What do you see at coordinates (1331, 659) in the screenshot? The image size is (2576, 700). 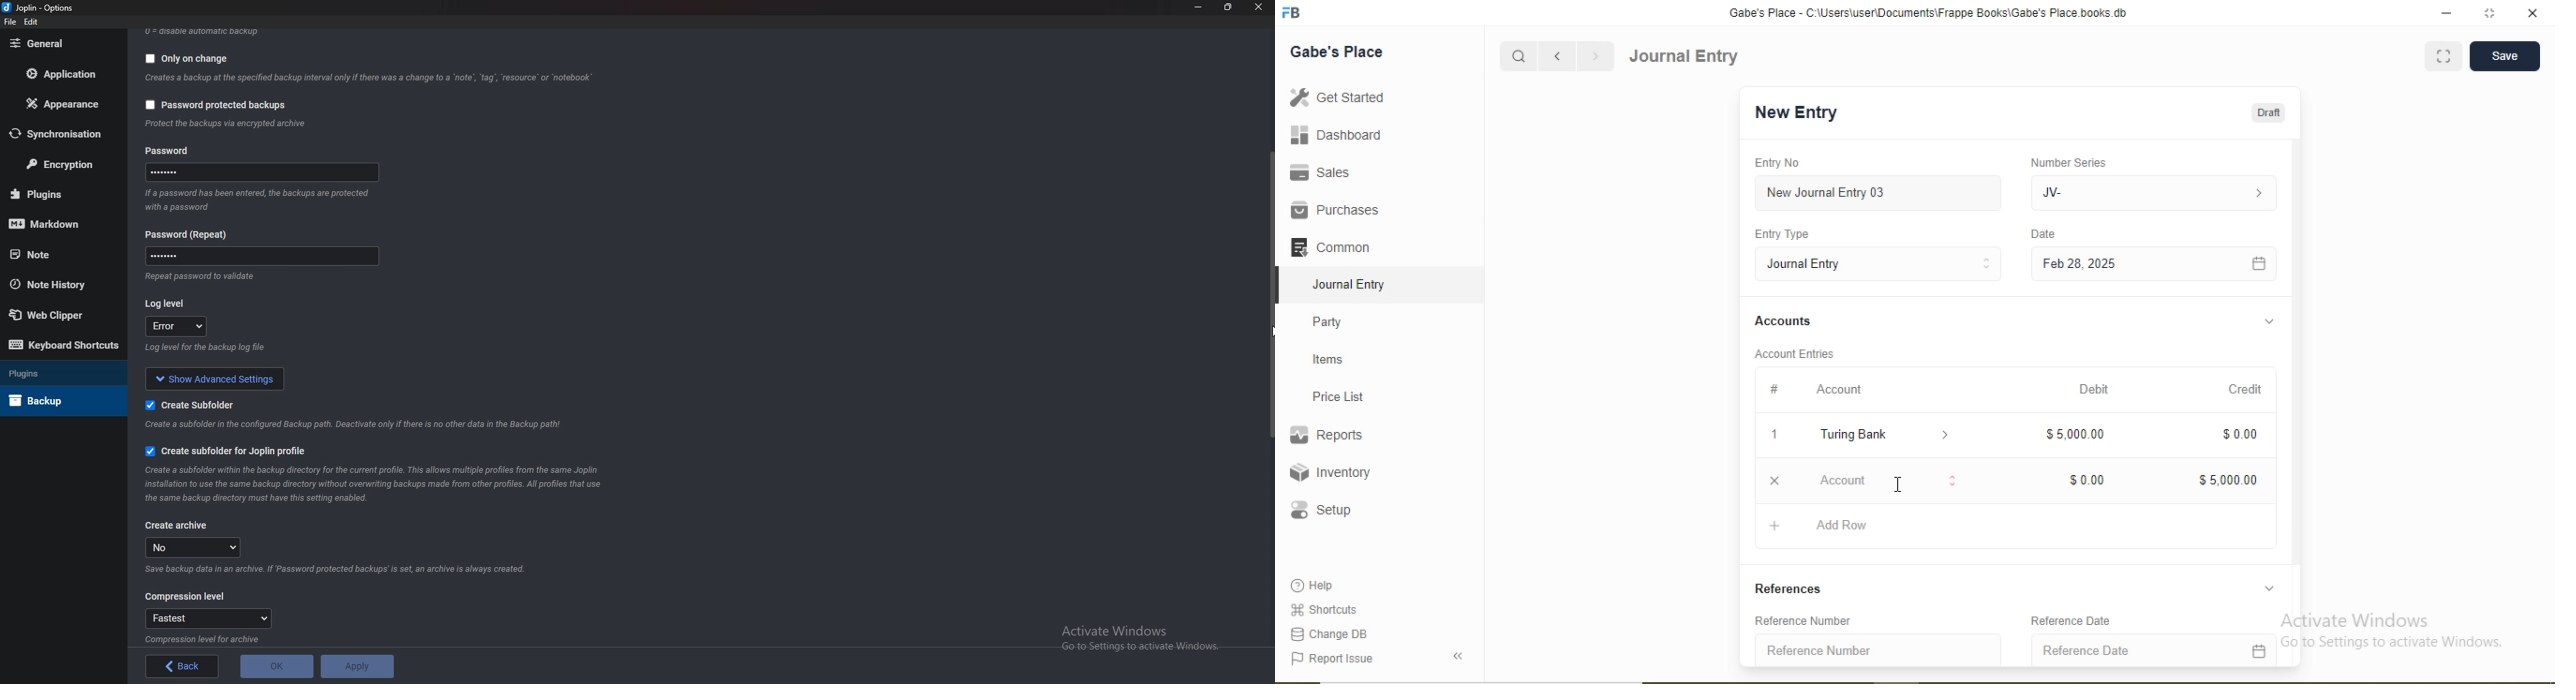 I see `Report Issue` at bounding box center [1331, 659].